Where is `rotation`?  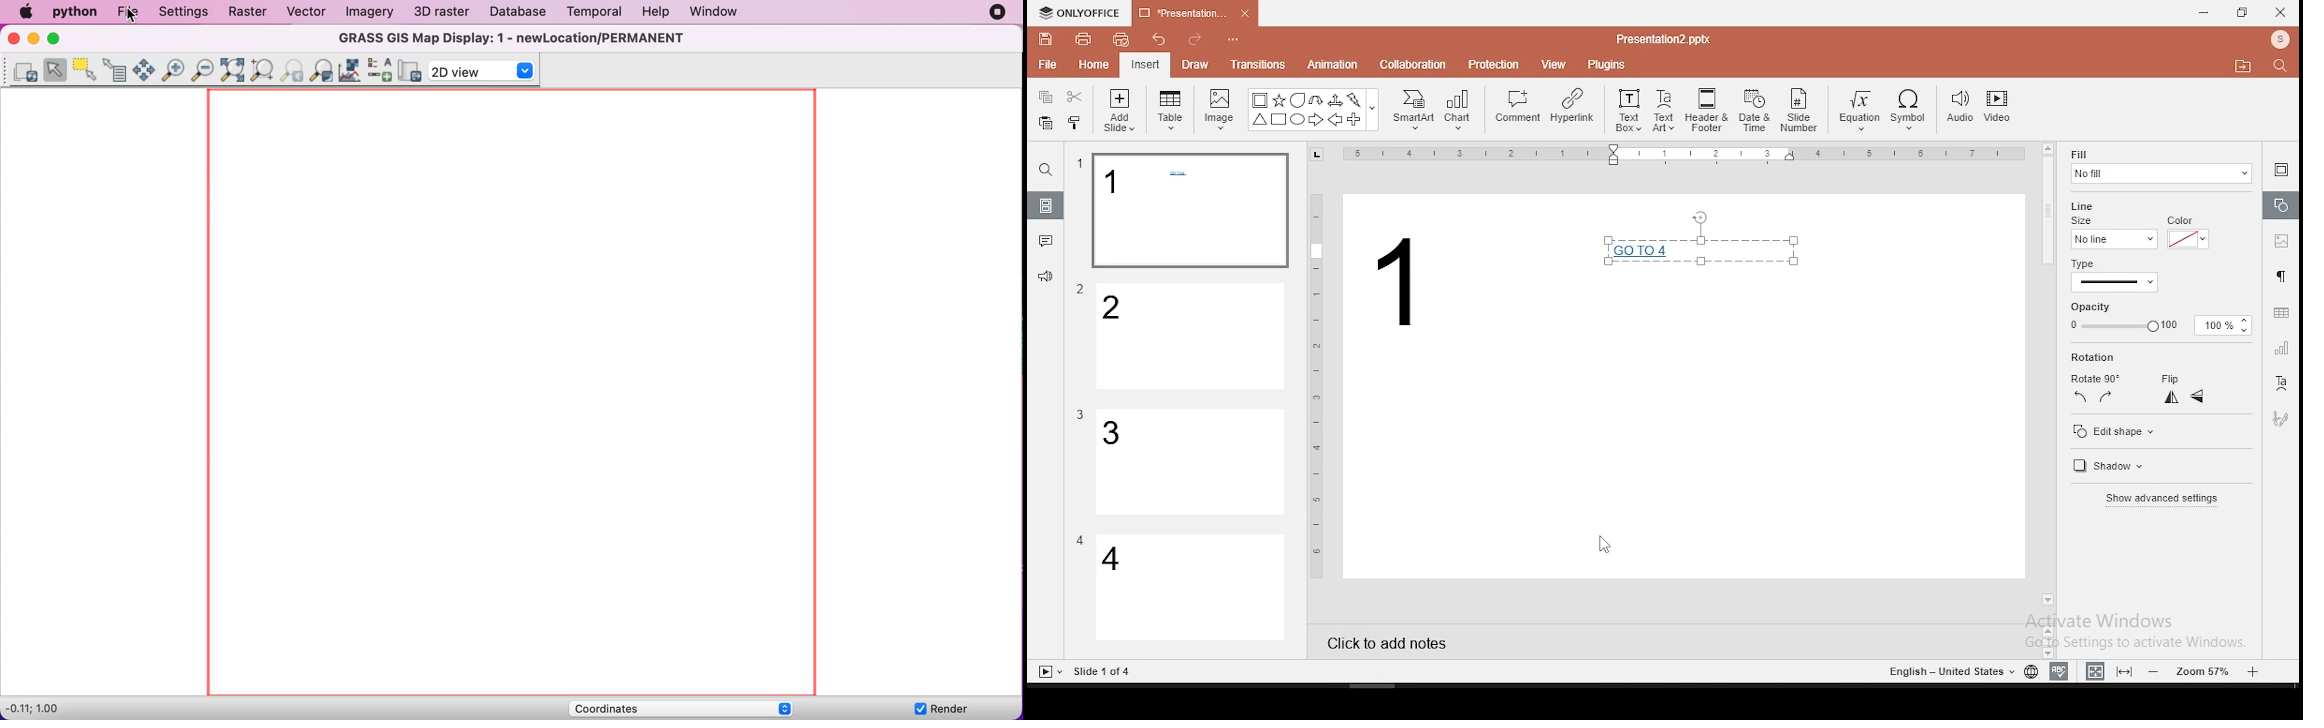
rotation is located at coordinates (2126, 358).